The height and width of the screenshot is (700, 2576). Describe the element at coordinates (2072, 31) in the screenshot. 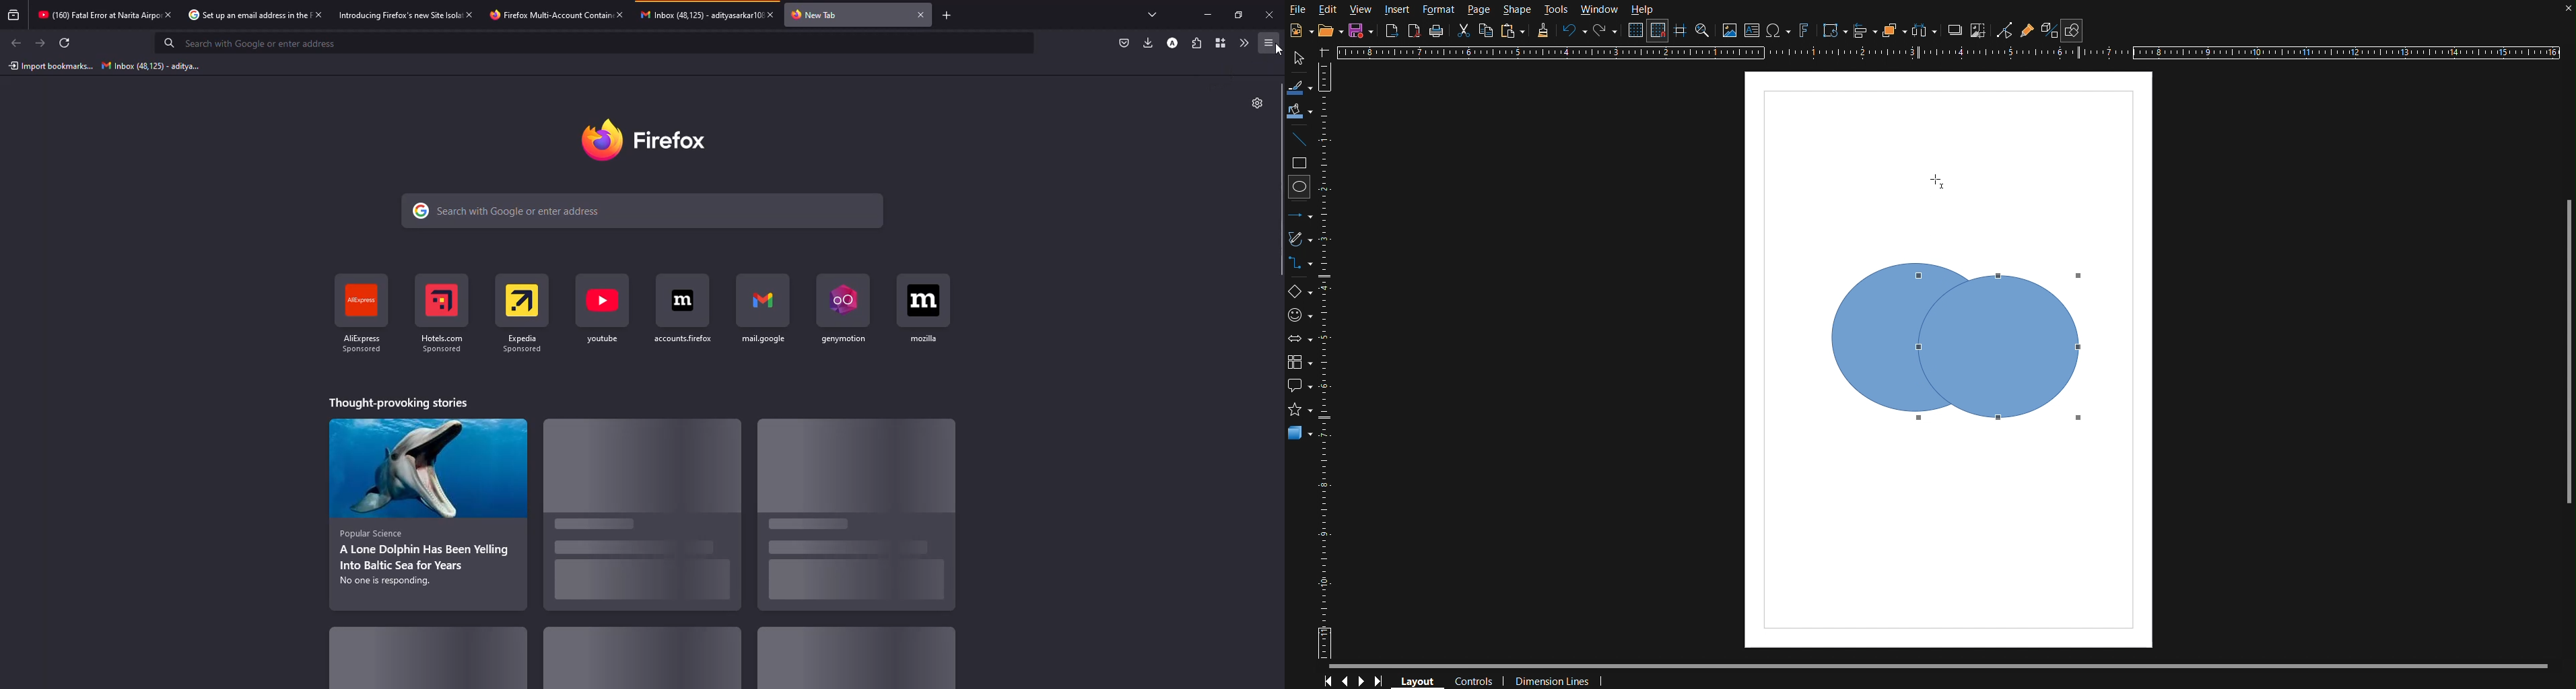

I see `Show Draw Functions` at that location.